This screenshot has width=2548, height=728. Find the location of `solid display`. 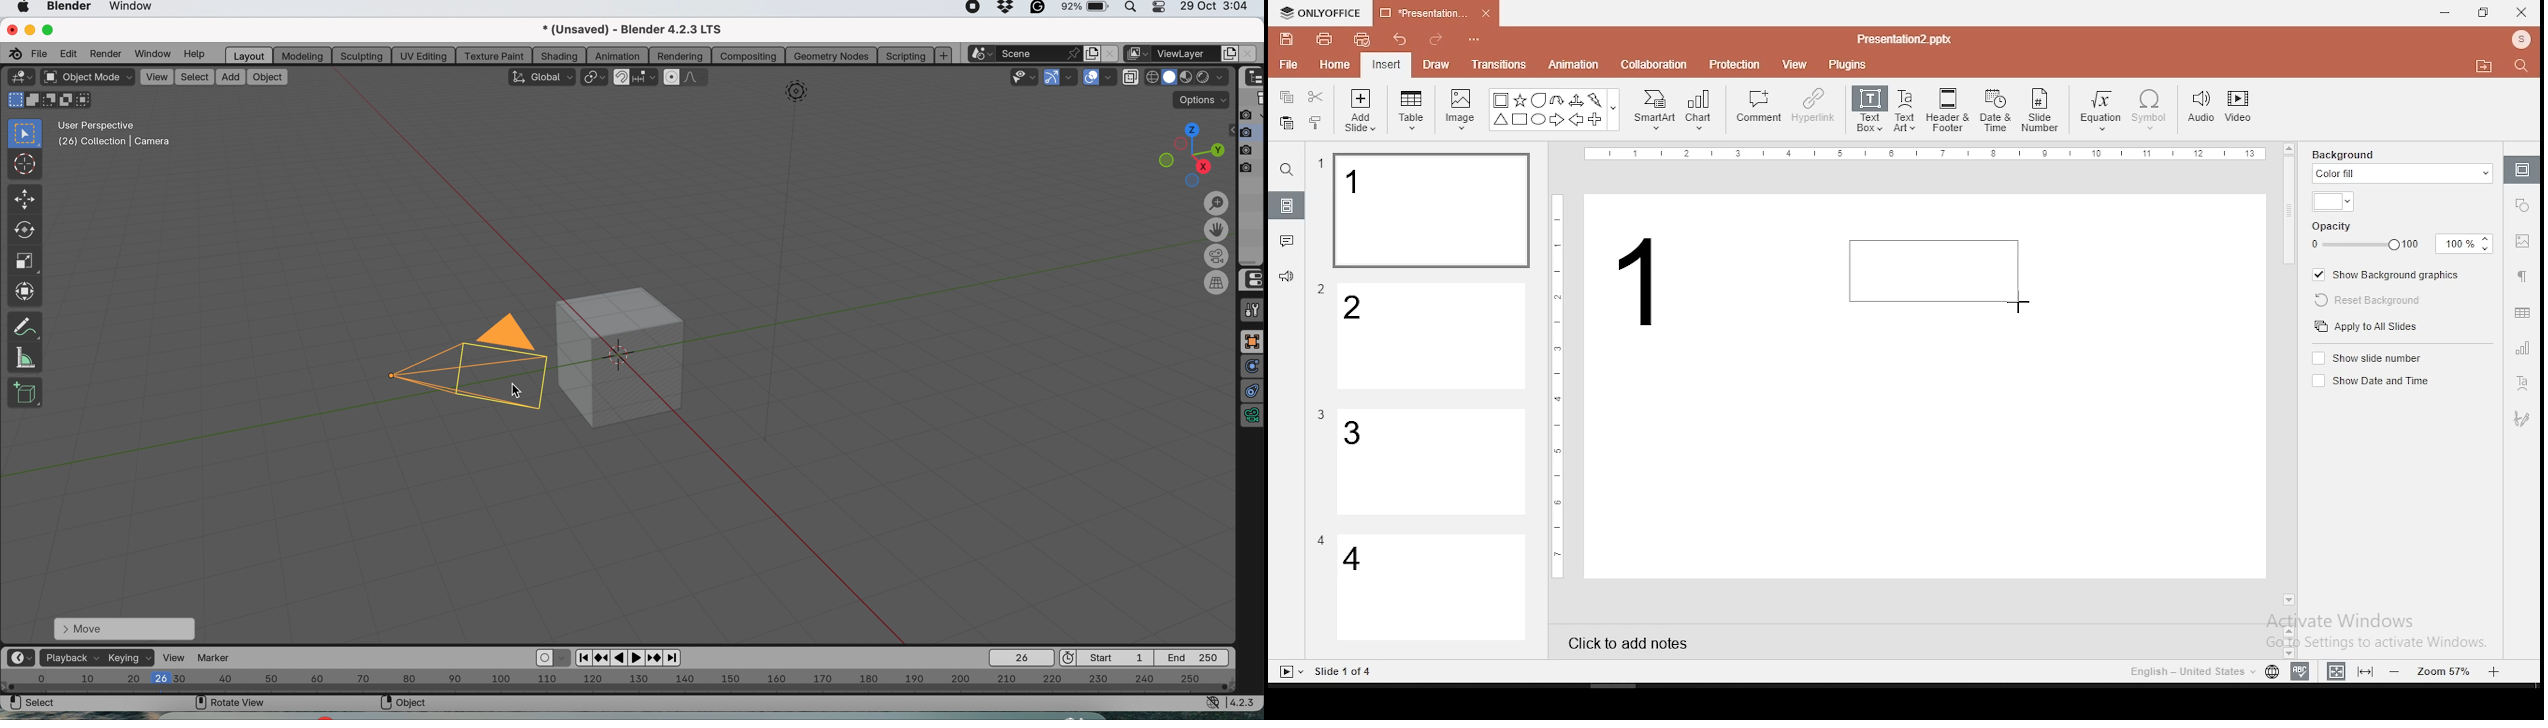

solid display is located at coordinates (1153, 74).